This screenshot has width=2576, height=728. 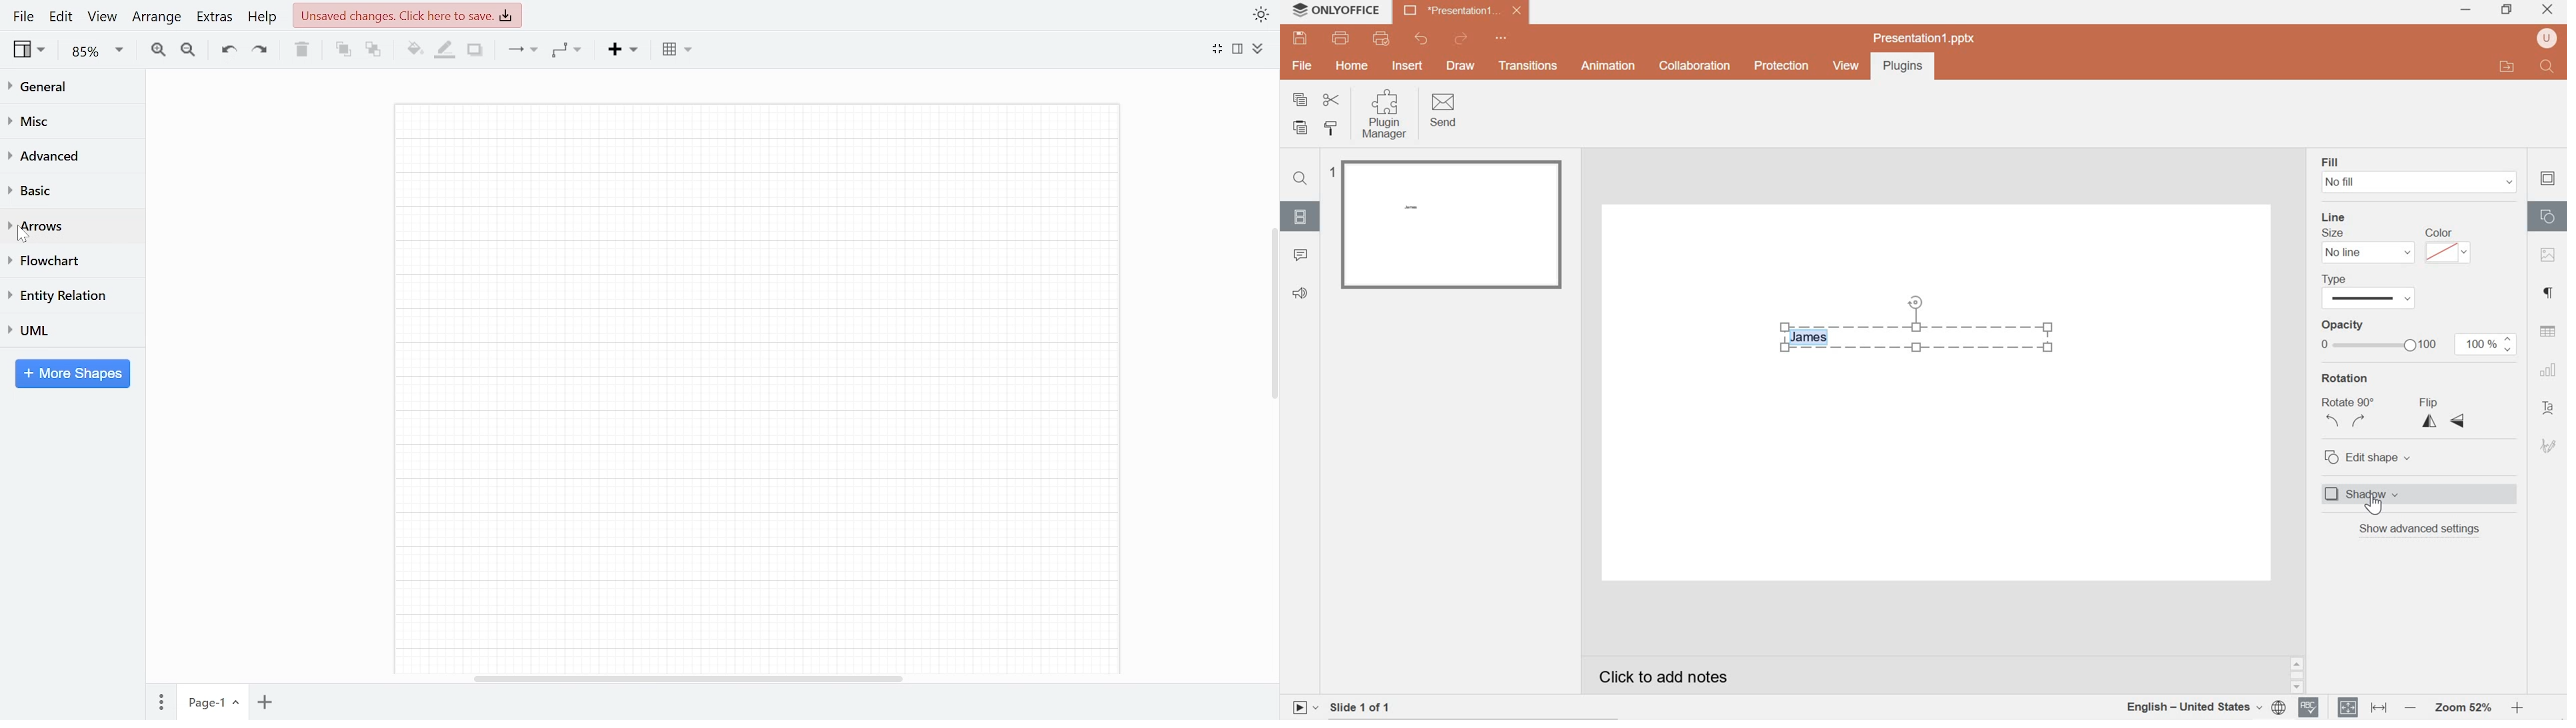 I want to click on 100%, so click(x=2485, y=345).